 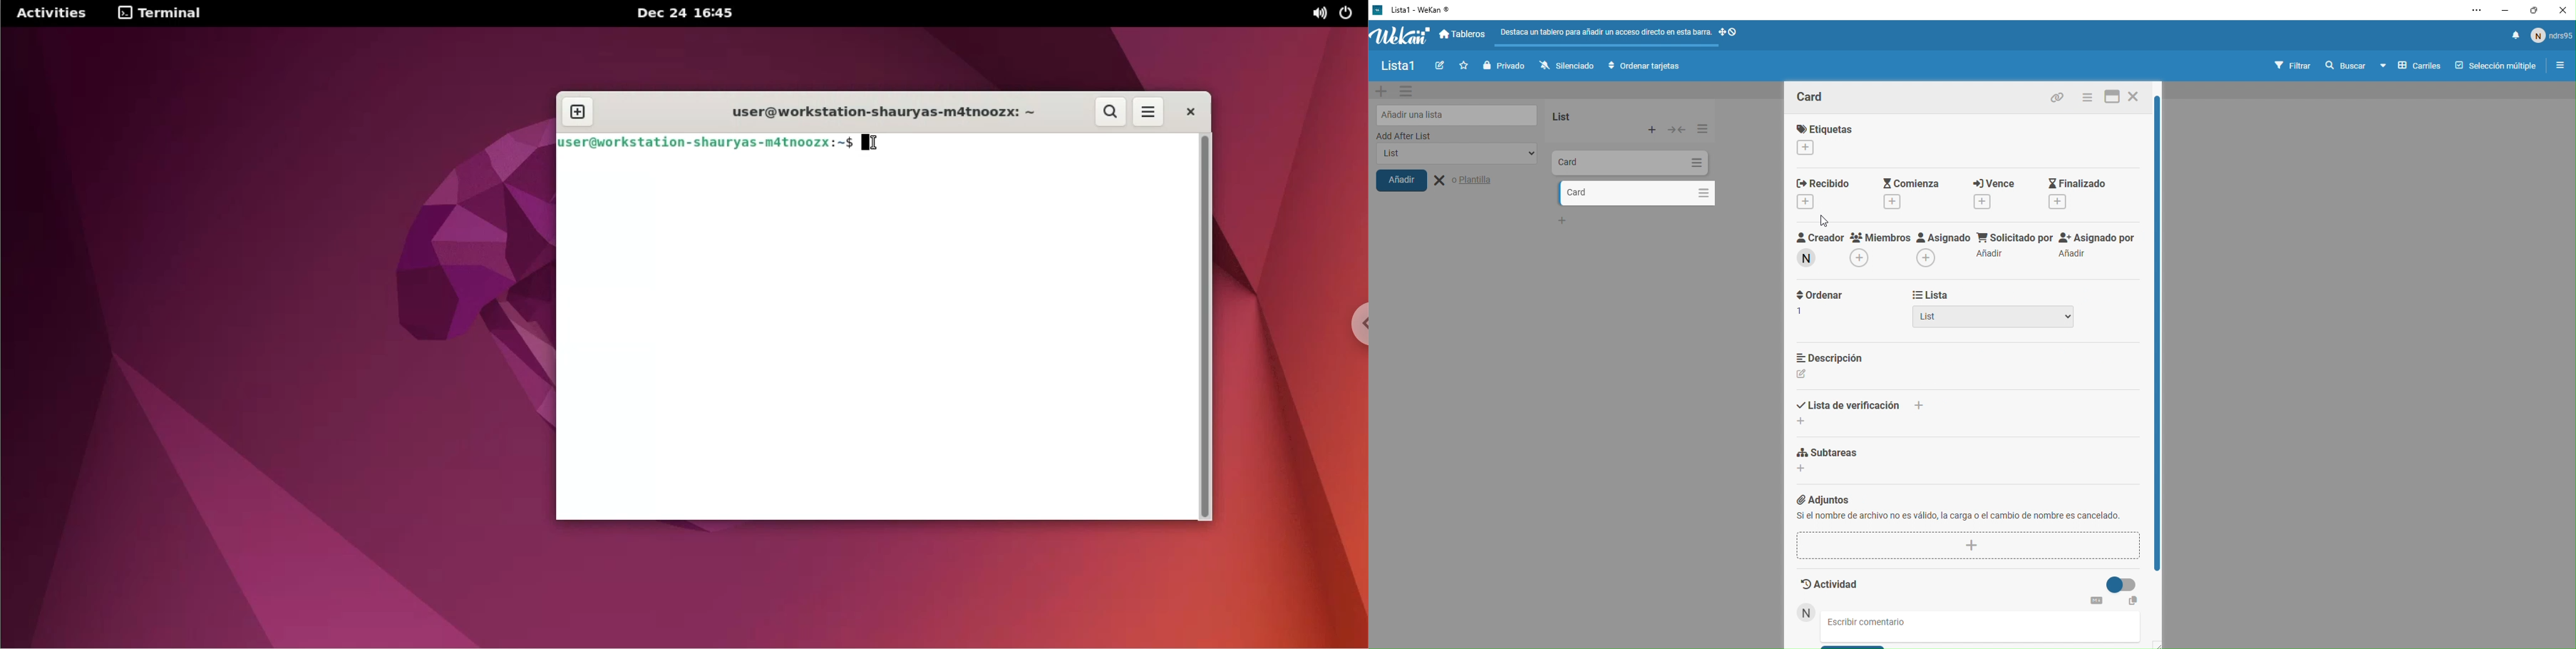 I want to click on card, so click(x=1821, y=95).